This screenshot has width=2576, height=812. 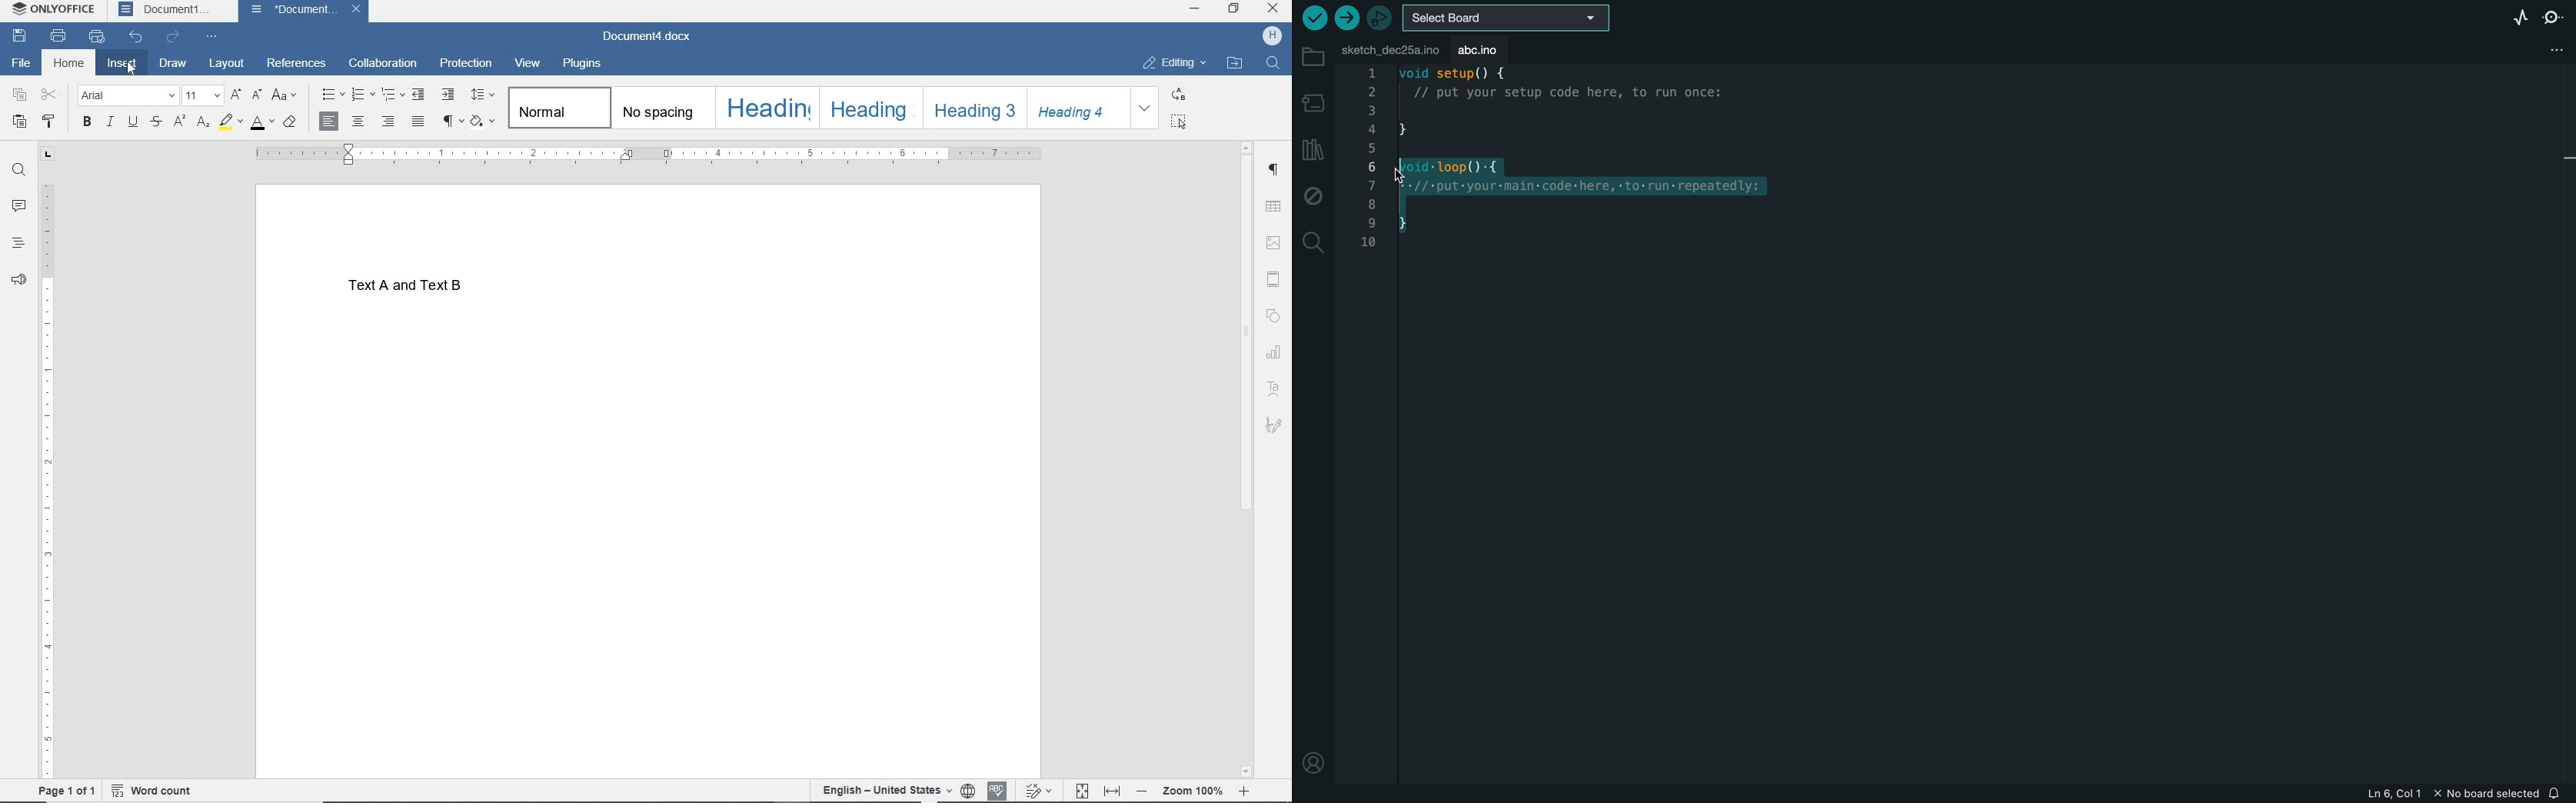 I want to click on IMAGE, so click(x=1273, y=244).